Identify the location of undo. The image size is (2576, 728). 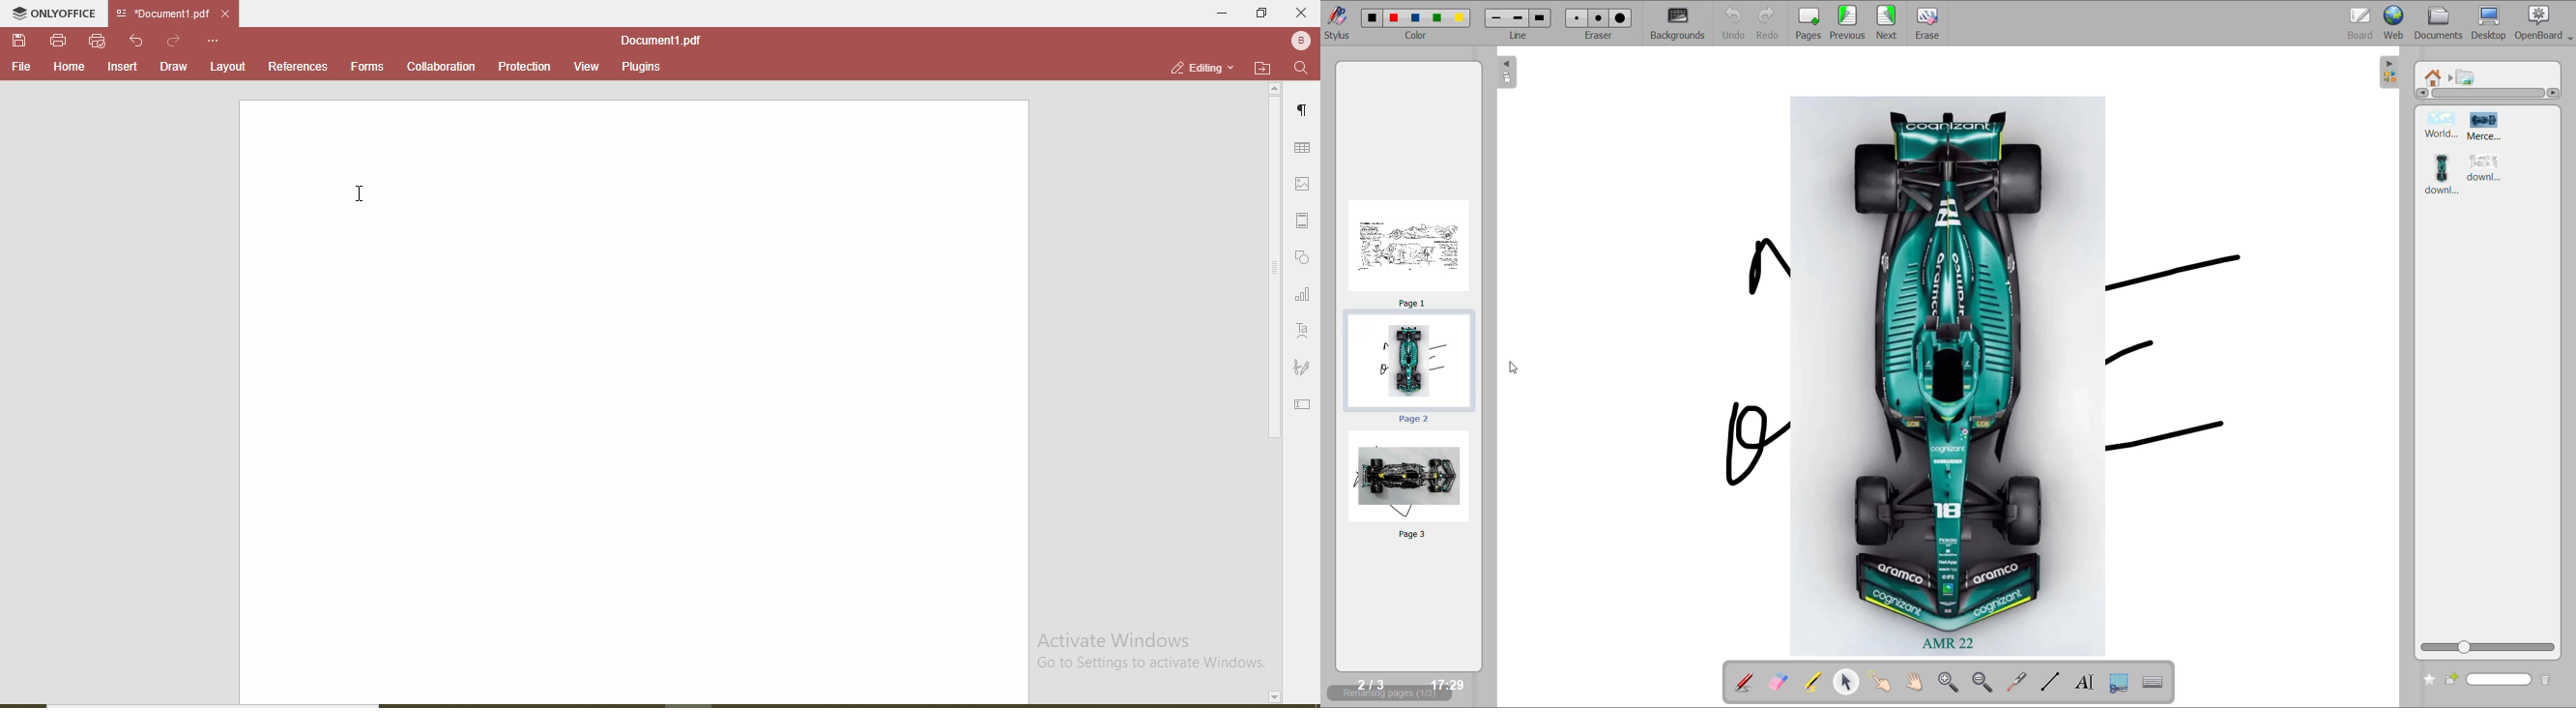
(1730, 23).